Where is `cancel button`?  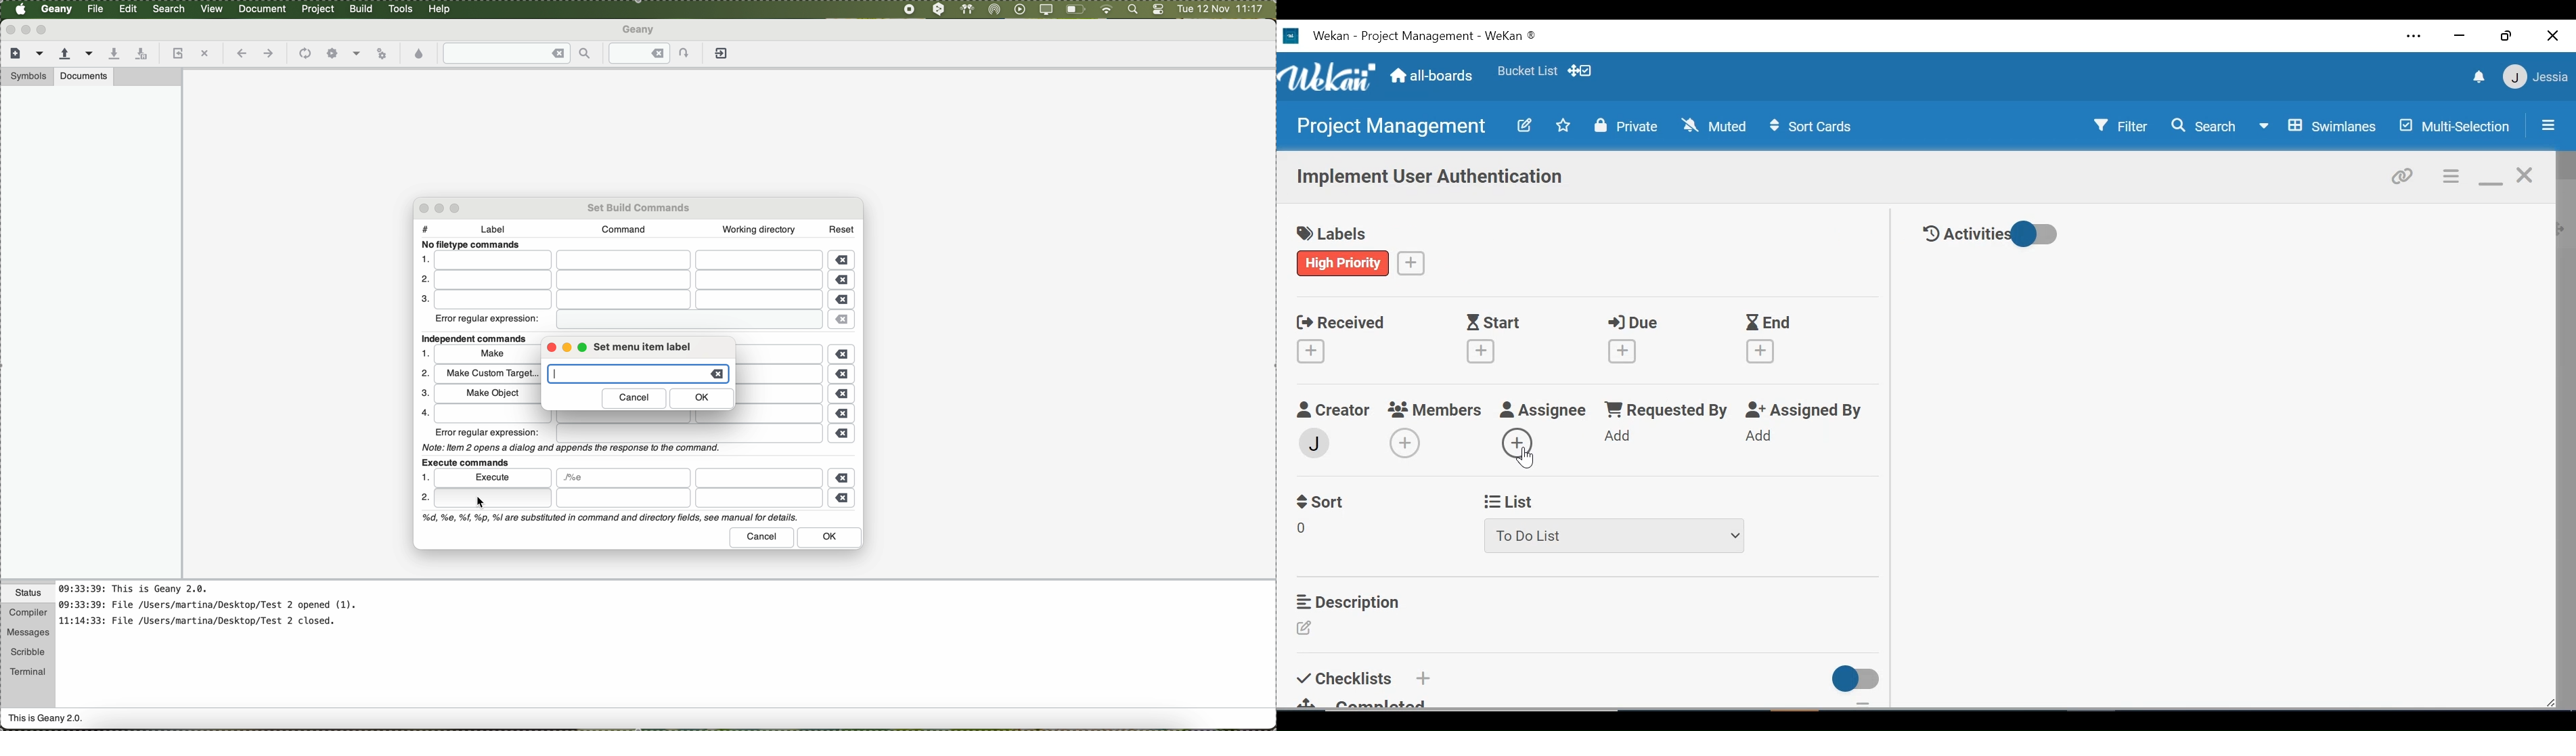 cancel button is located at coordinates (634, 399).